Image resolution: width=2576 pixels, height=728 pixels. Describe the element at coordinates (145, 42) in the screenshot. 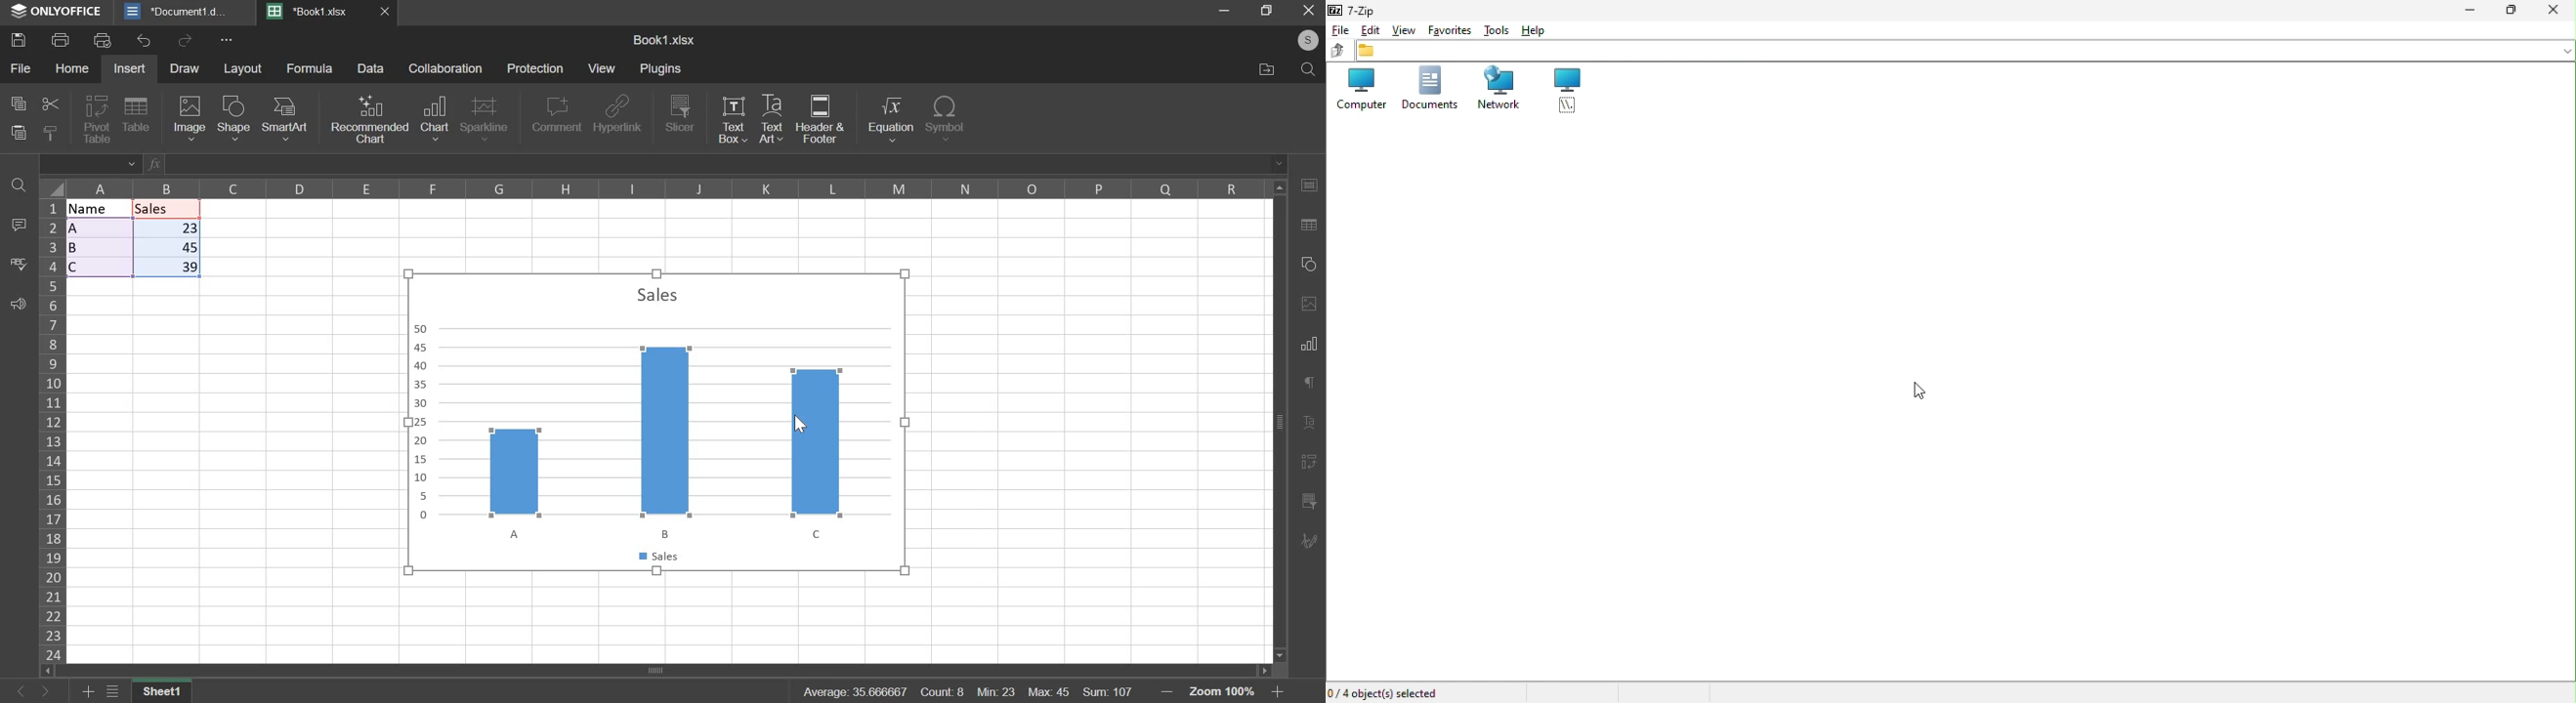

I see `undo` at that location.